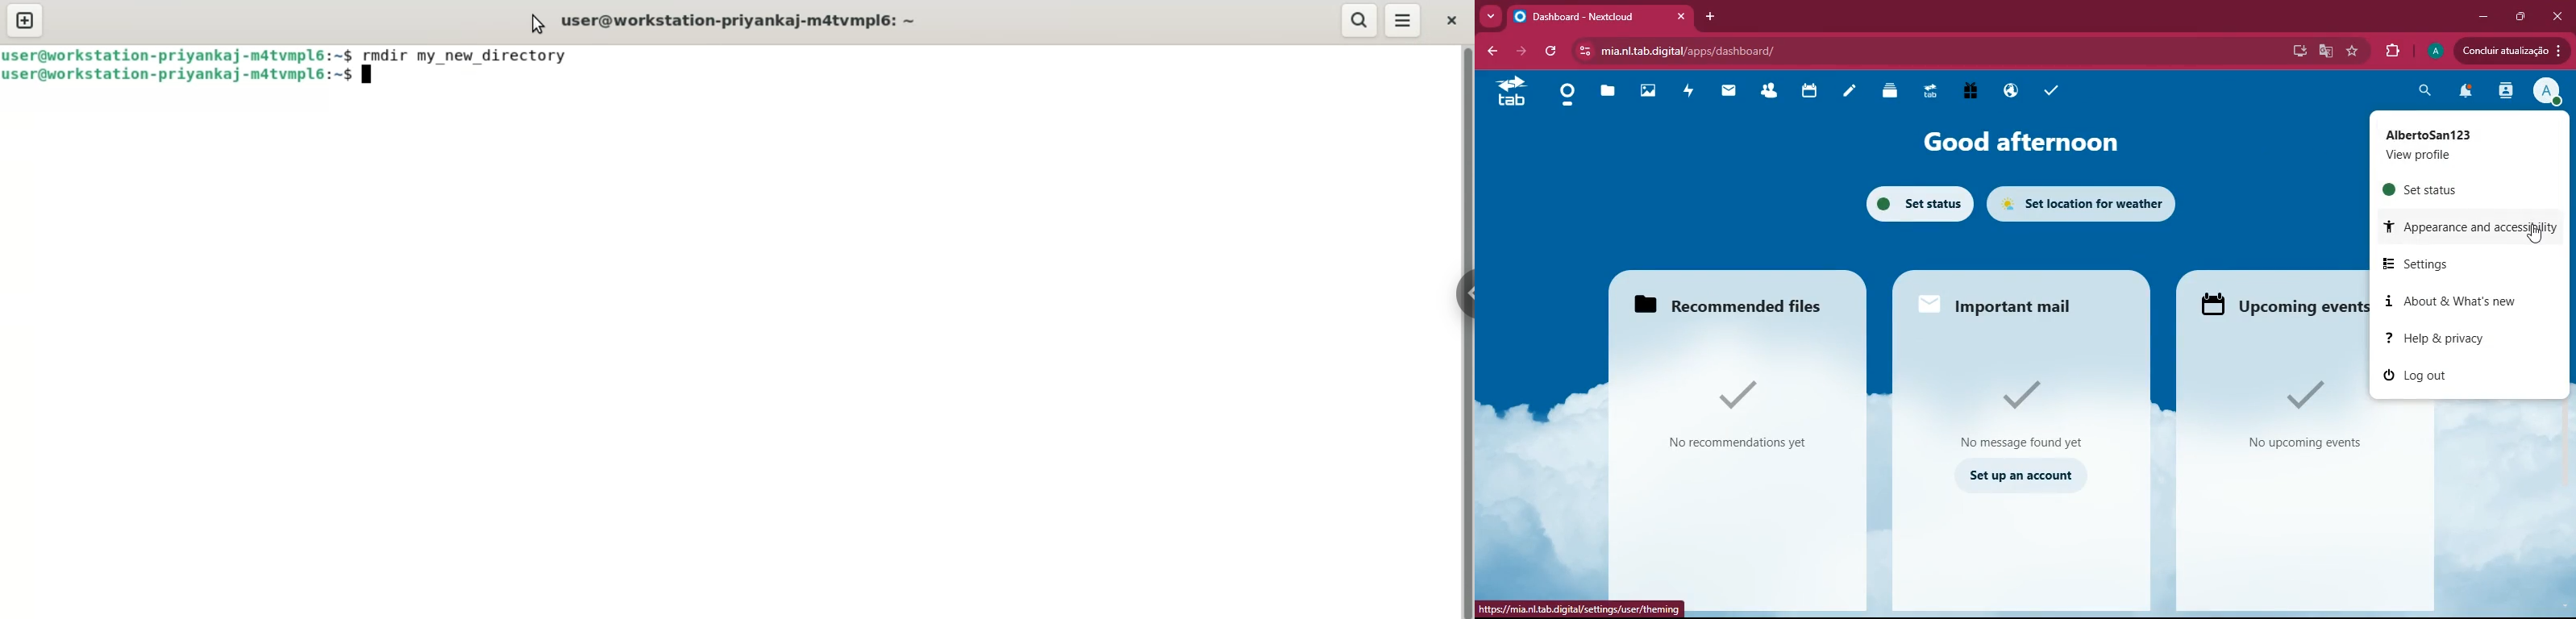 This screenshot has height=644, width=2576. I want to click on upcoming events, so click(2278, 304).